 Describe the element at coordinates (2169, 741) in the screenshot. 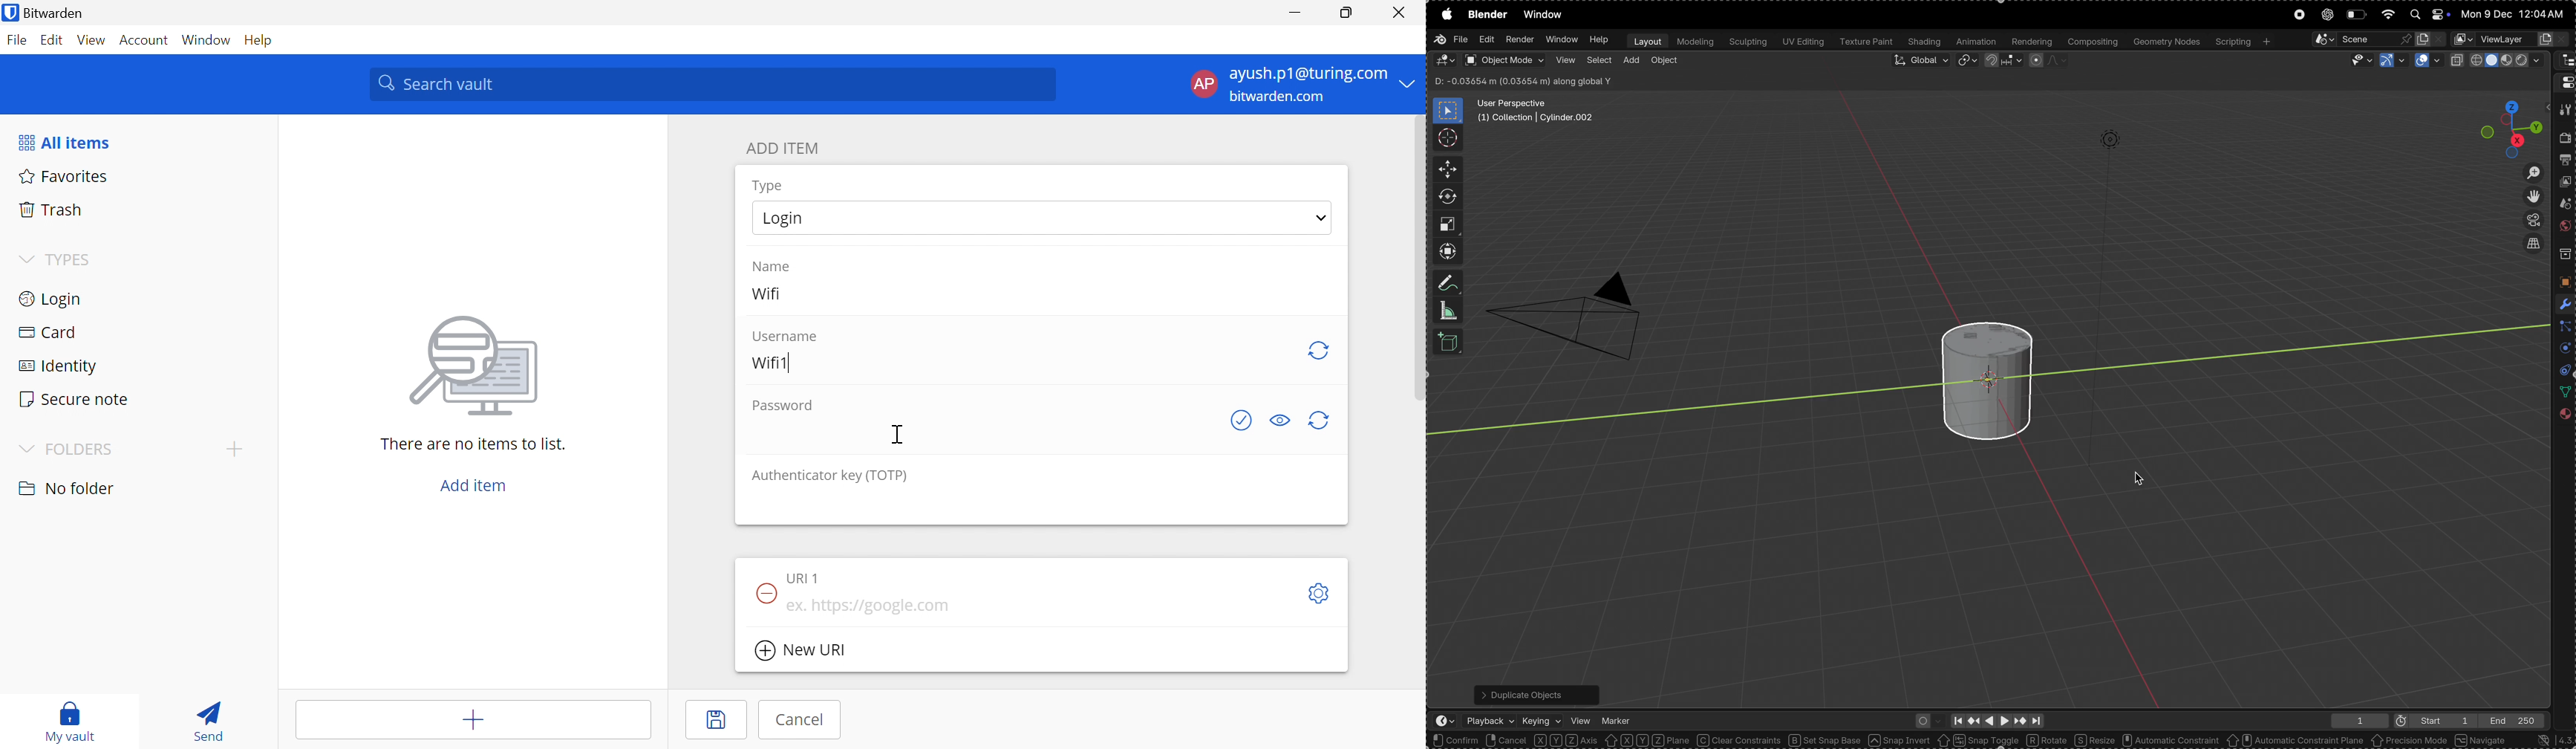

I see `automatic constraint` at that location.